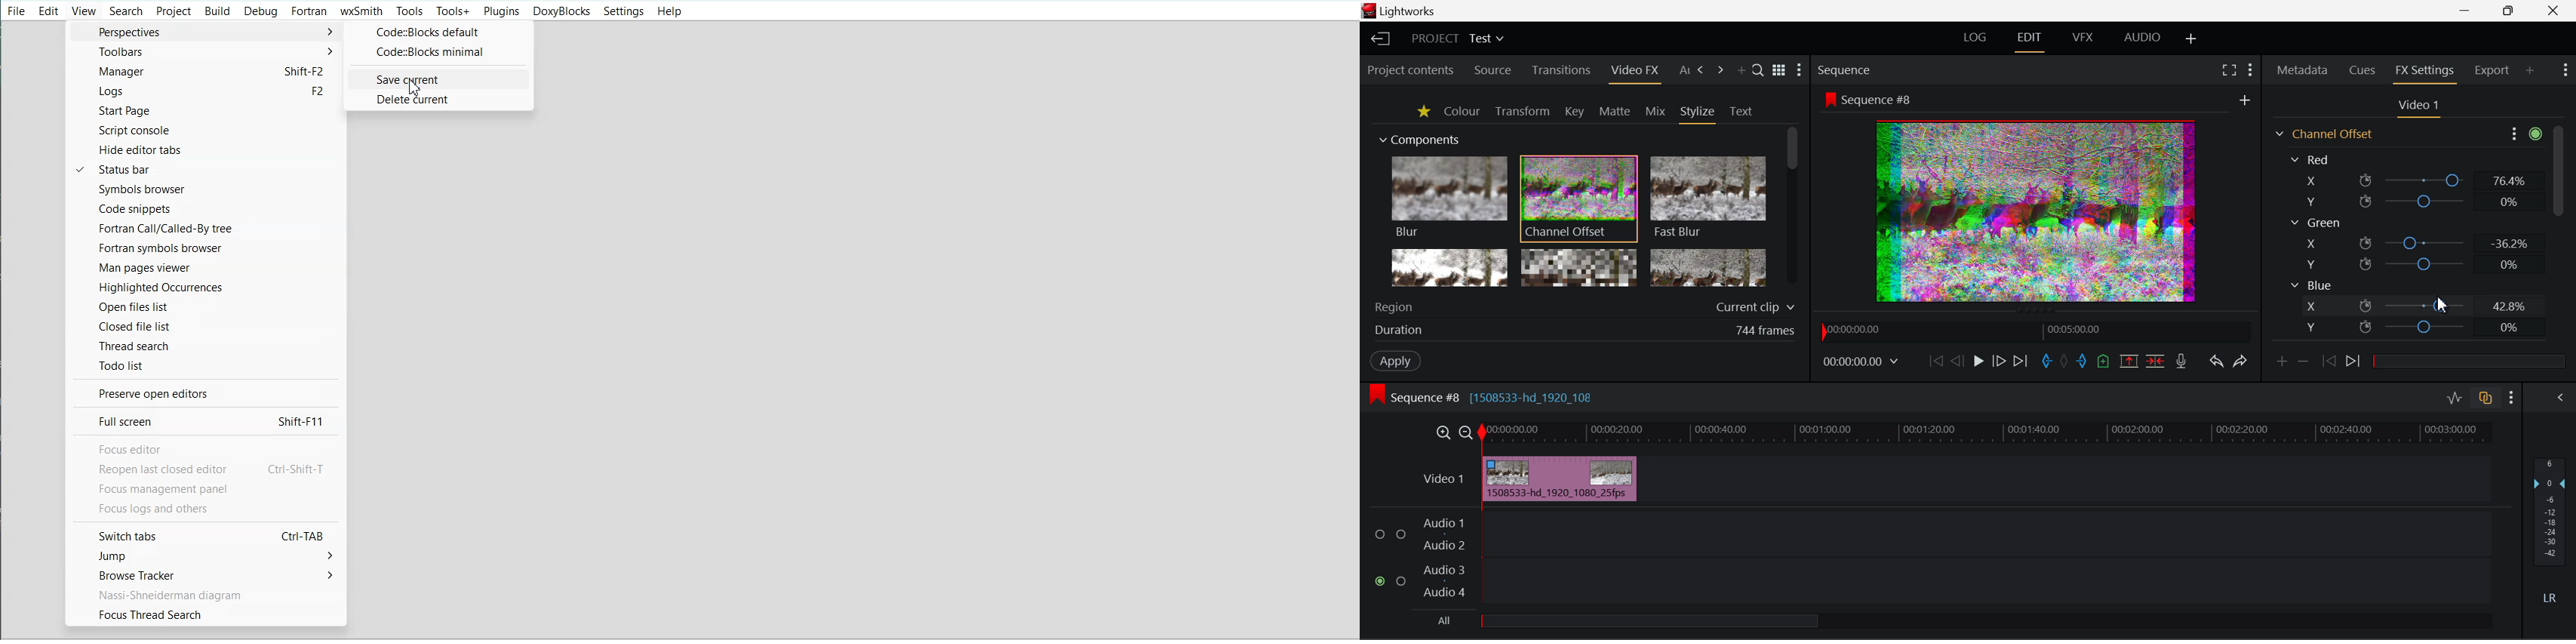 The image size is (2576, 644). Describe the element at coordinates (2413, 181) in the screenshot. I see `Red X` at that location.